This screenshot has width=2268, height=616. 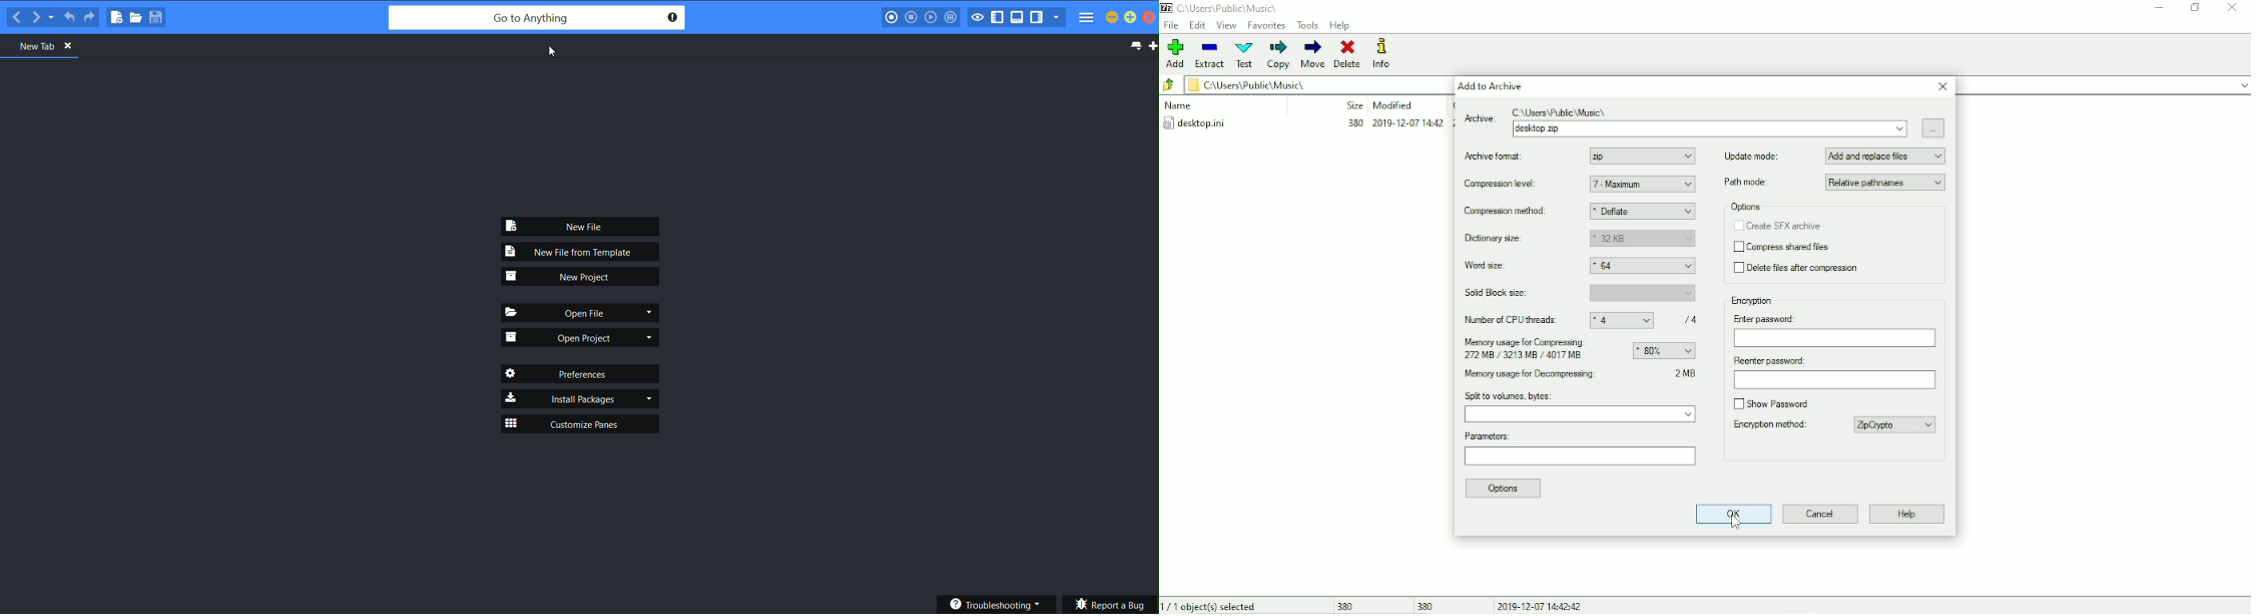 I want to click on Minimize, so click(x=2160, y=8).